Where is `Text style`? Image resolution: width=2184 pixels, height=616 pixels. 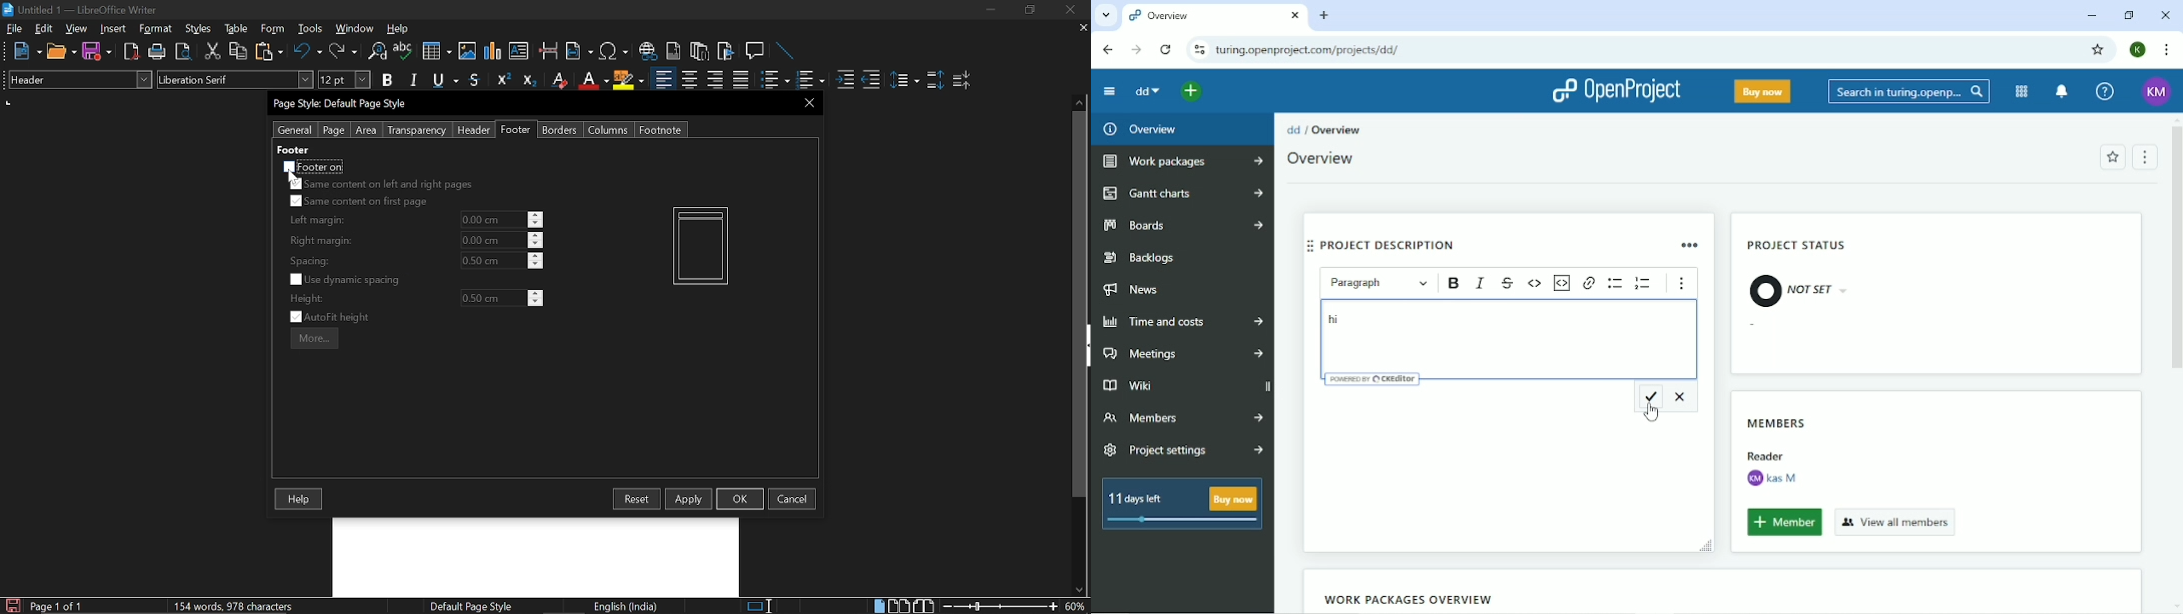
Text style is located at coordinates (236, 79).